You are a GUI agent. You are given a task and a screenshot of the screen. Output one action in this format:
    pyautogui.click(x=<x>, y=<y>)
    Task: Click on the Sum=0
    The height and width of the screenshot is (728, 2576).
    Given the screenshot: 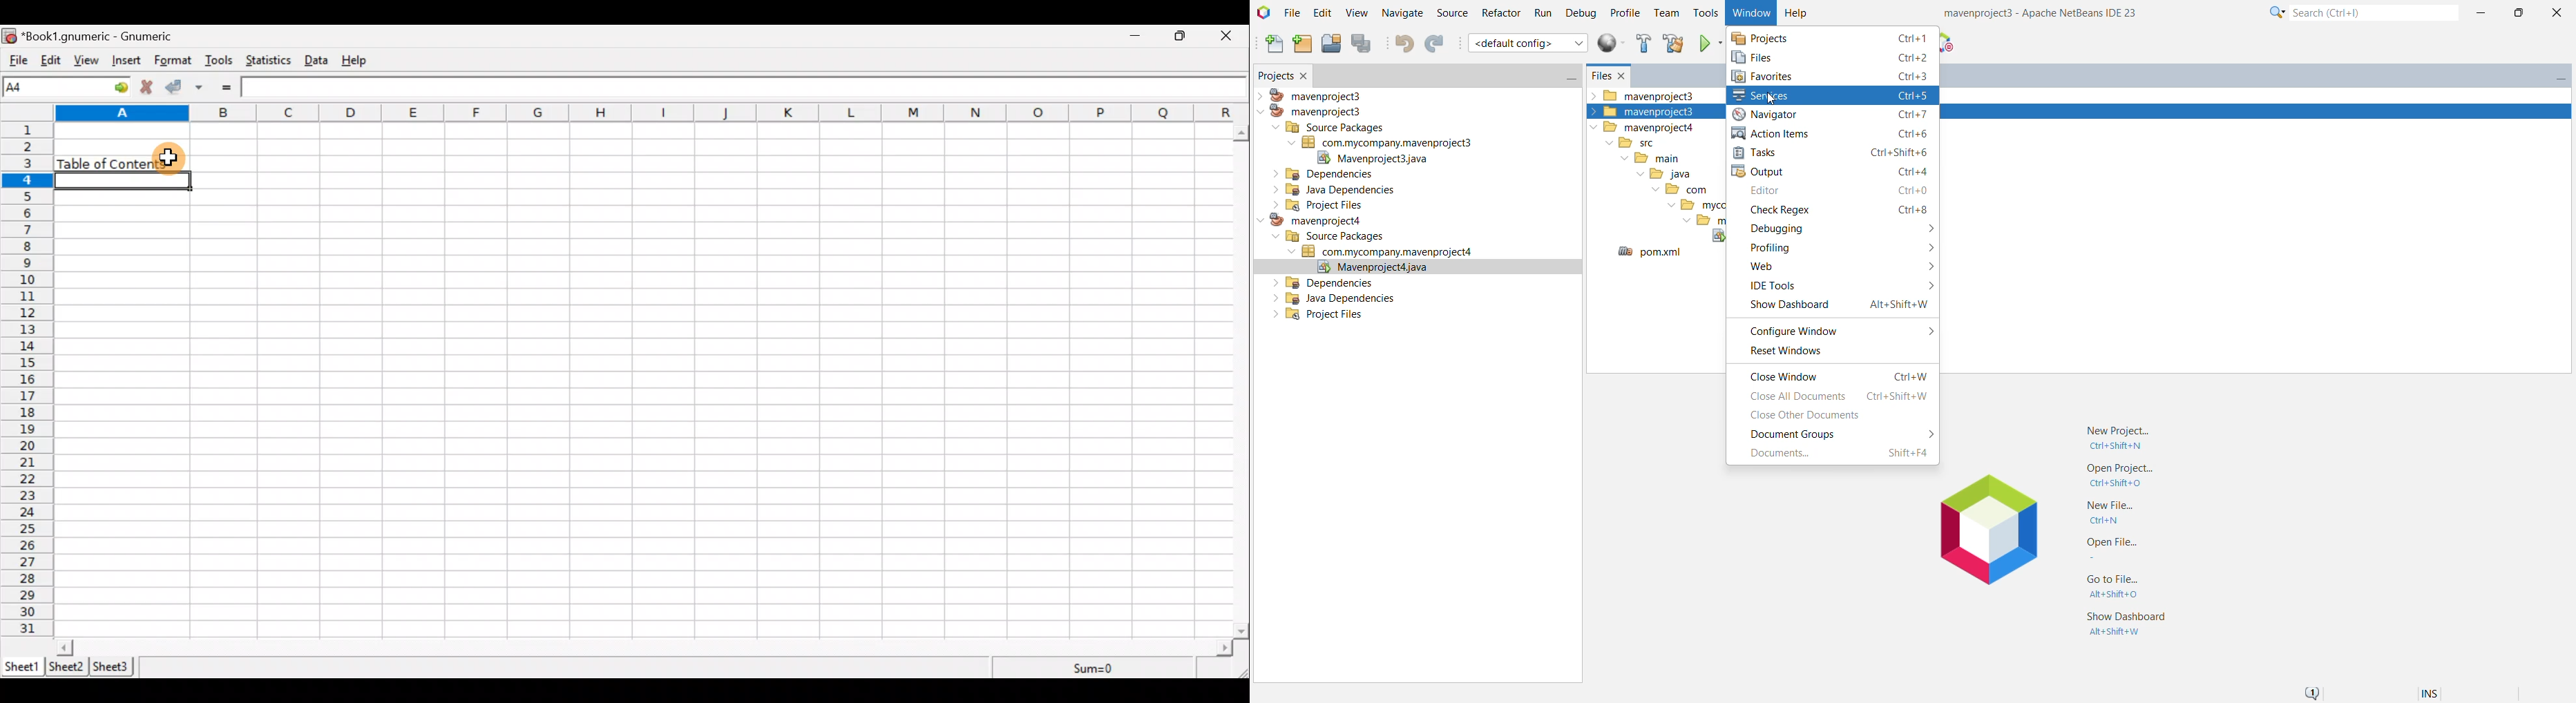 What is the action you would take?
    pyautogui.click(x=1095, y=669)
    